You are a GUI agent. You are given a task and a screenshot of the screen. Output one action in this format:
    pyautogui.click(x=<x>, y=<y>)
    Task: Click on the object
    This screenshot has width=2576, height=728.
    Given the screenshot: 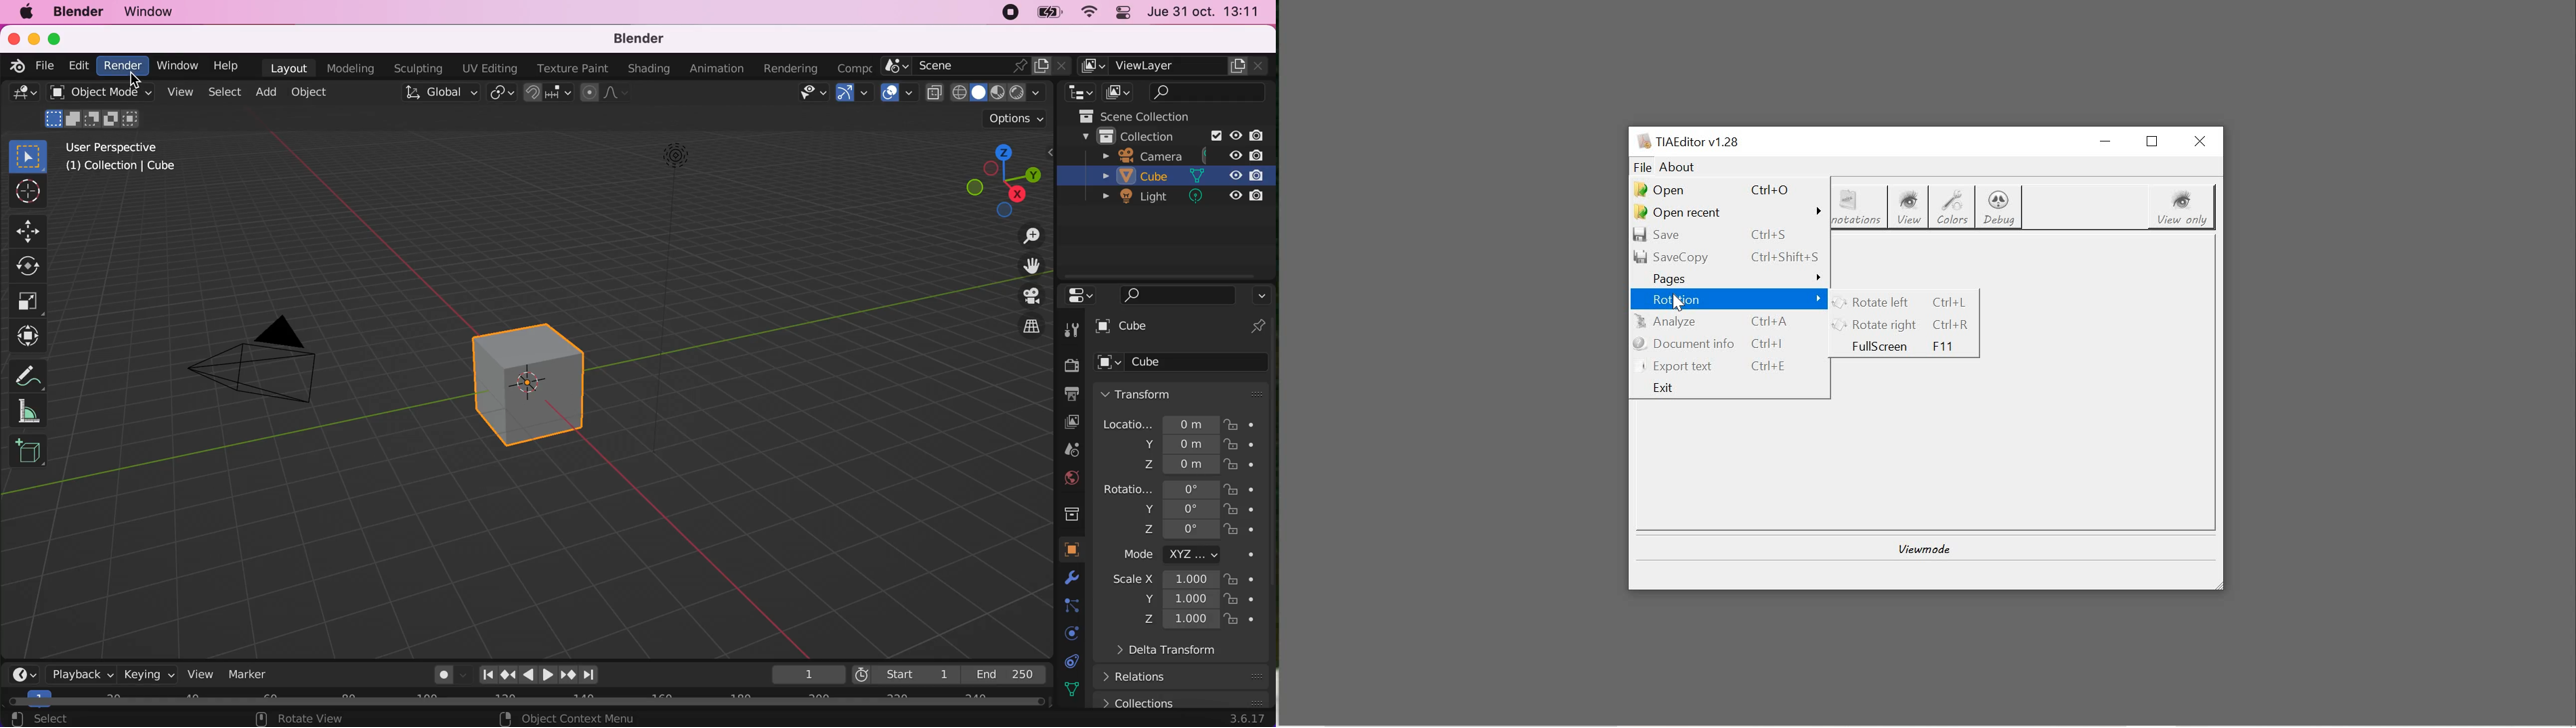 What is the action you would take?
    pyautogui.click(x=311, y=92)
    